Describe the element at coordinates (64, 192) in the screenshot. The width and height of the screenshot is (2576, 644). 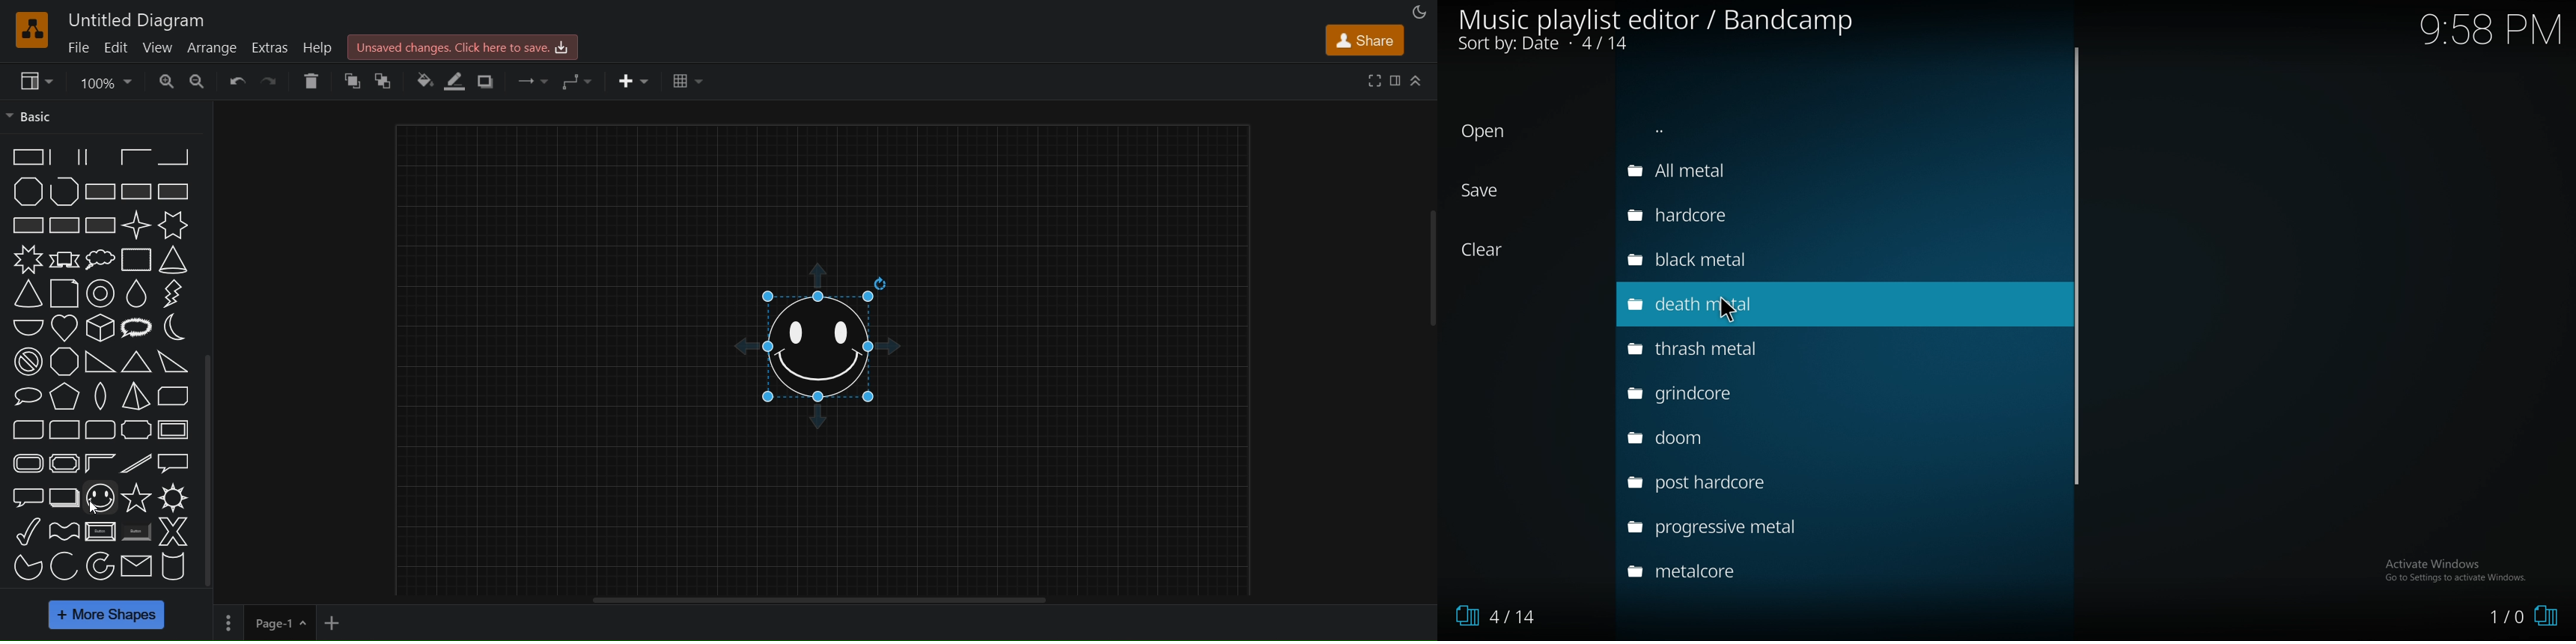
I see `polyline` at that location.